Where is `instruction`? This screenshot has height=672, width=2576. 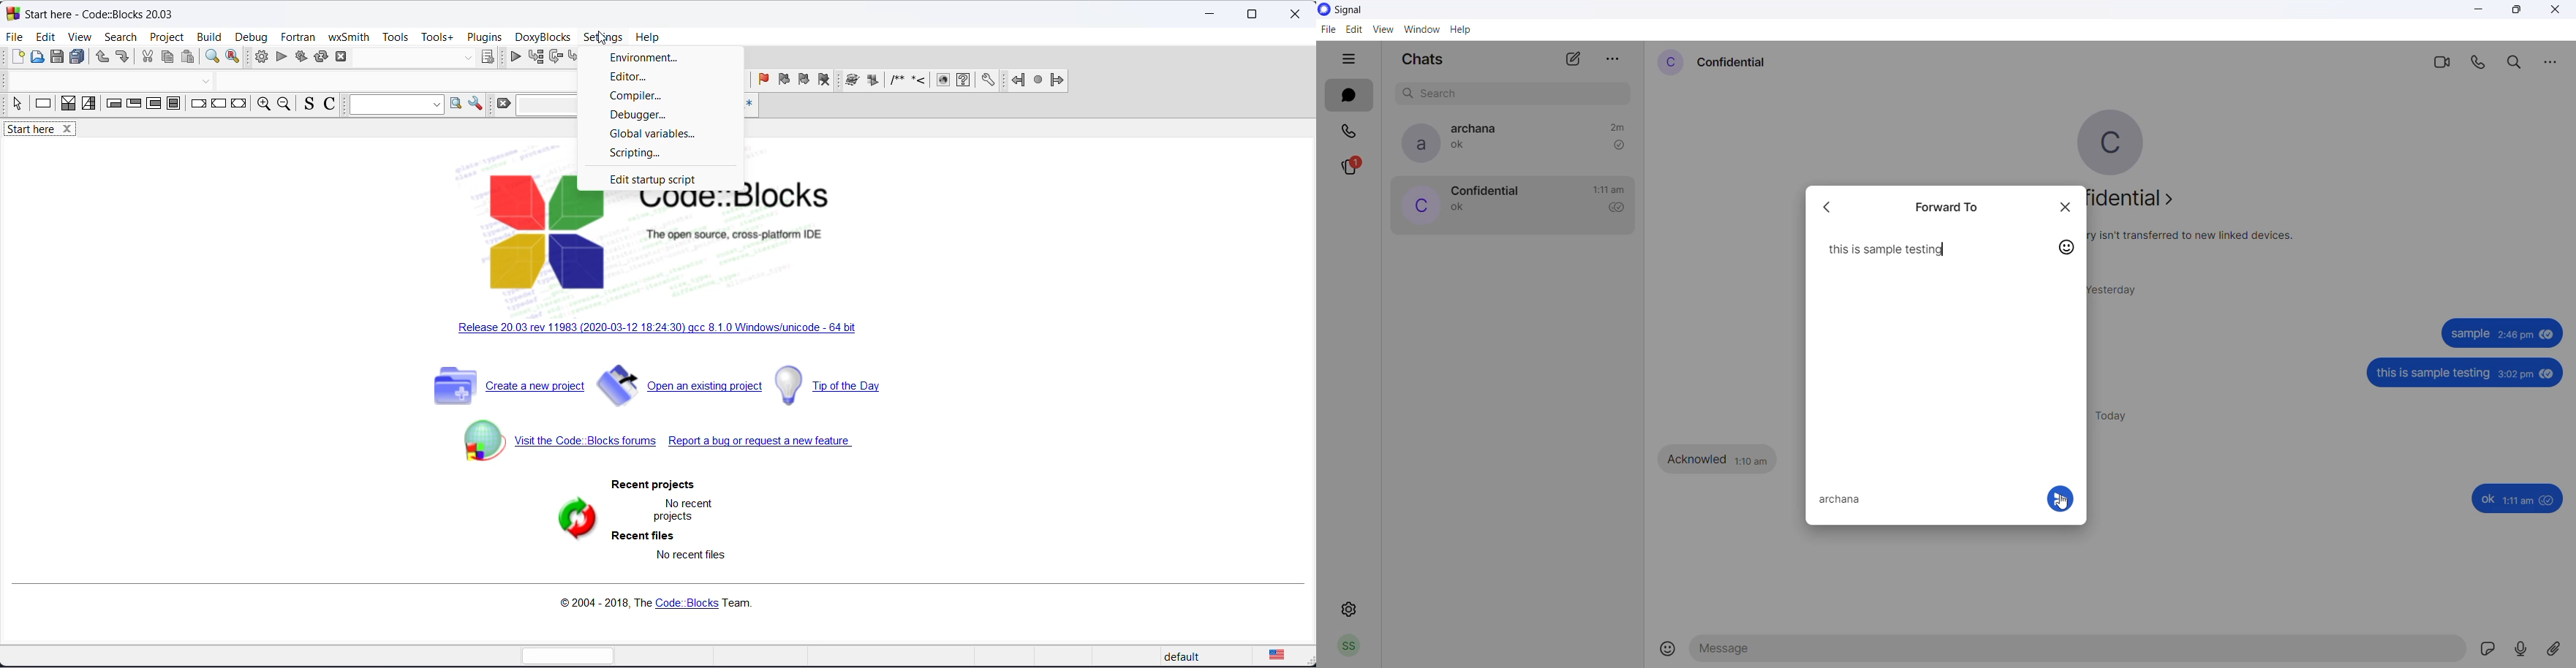 instruction is located at coordinates (42, 102).